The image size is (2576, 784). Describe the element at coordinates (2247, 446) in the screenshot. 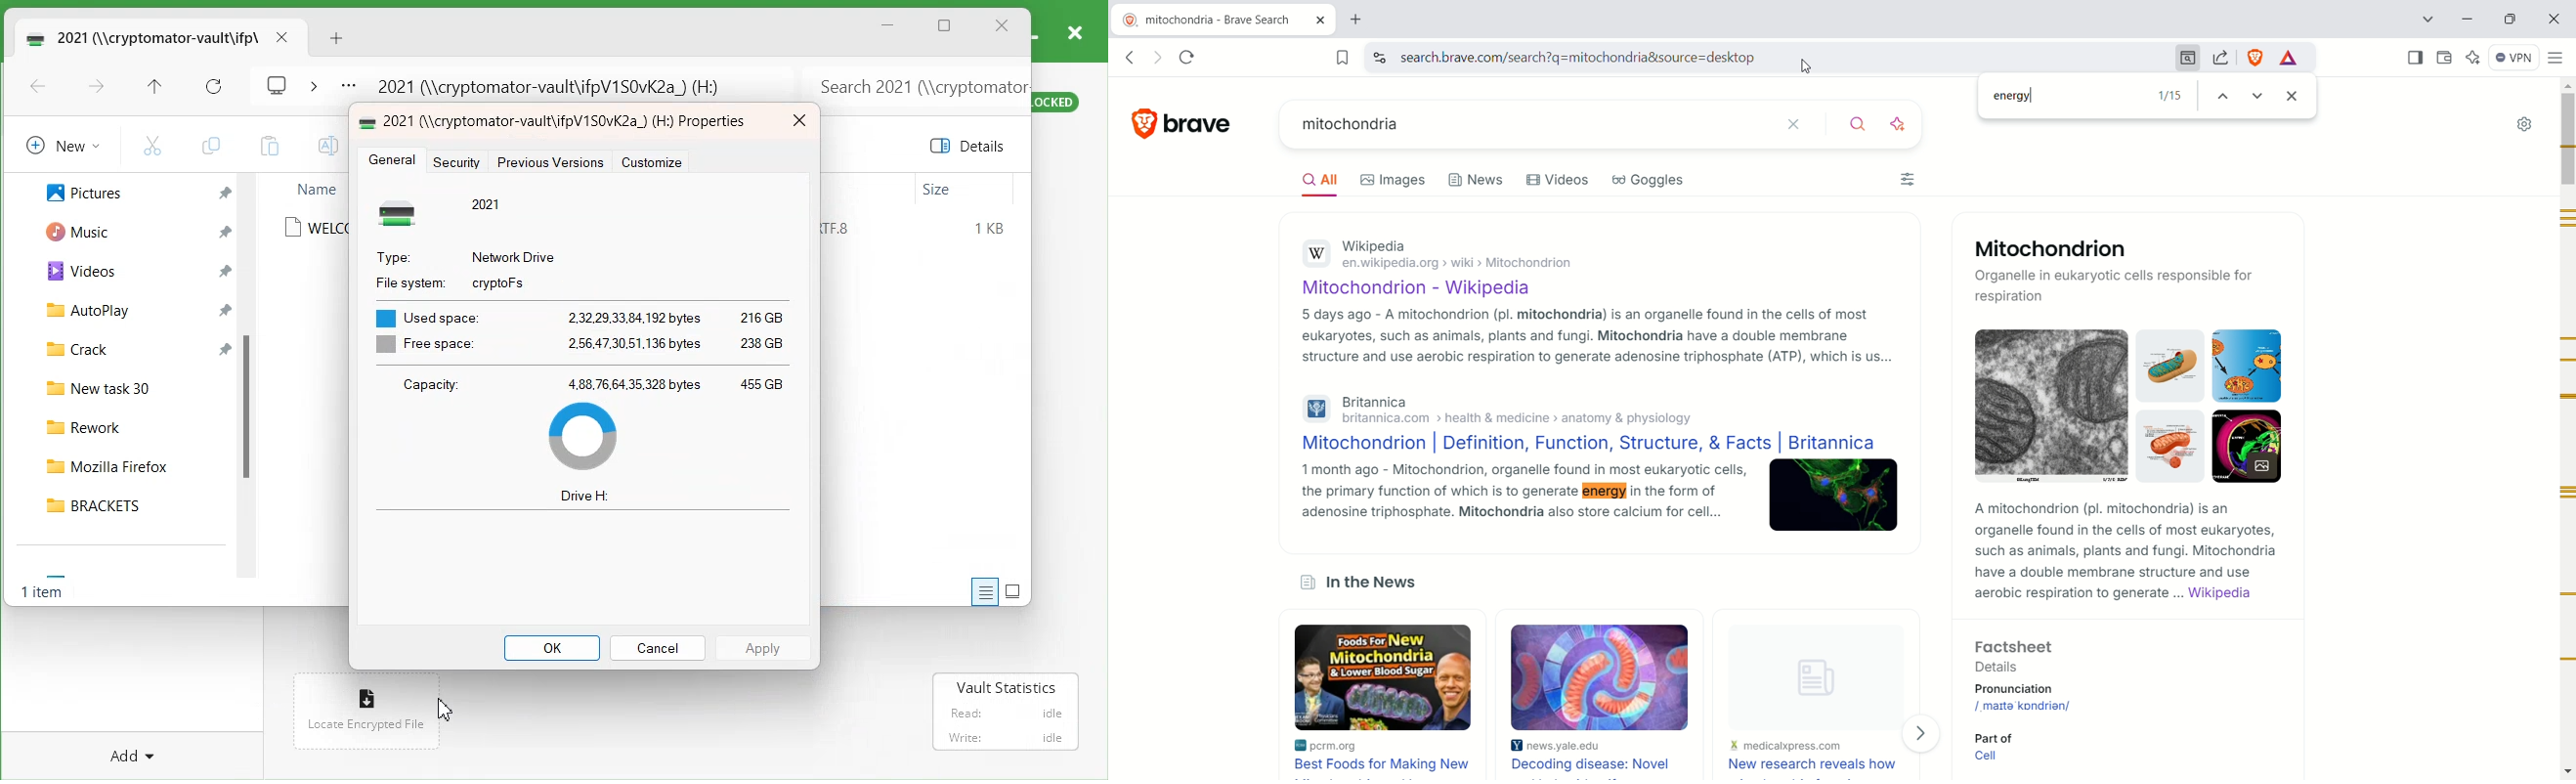

I see `Image` at that location.